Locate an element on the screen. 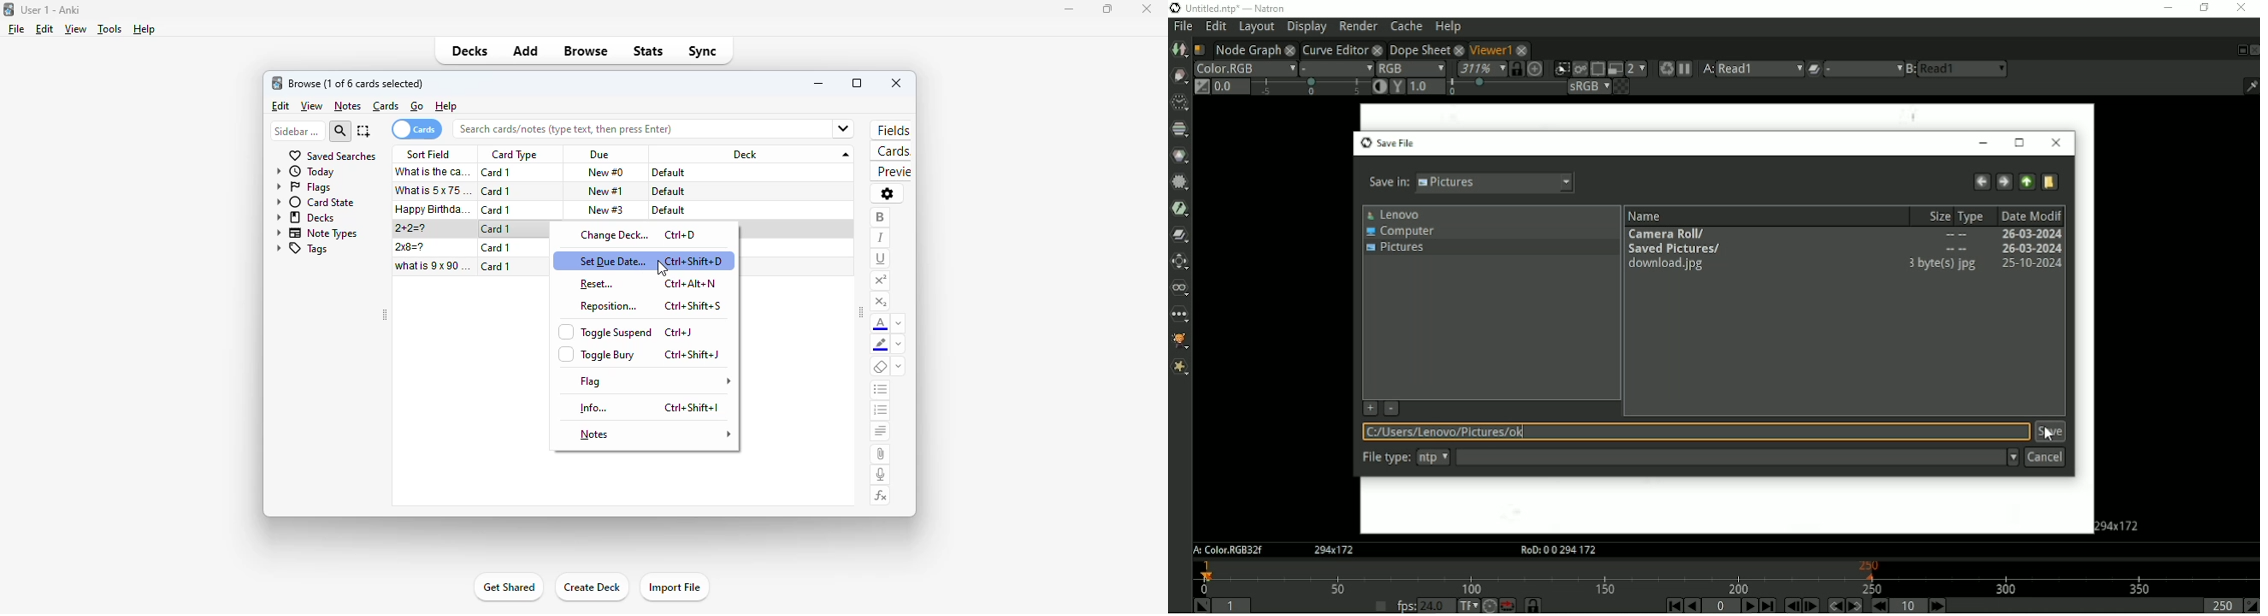  select is located at coordinates (364, 131).